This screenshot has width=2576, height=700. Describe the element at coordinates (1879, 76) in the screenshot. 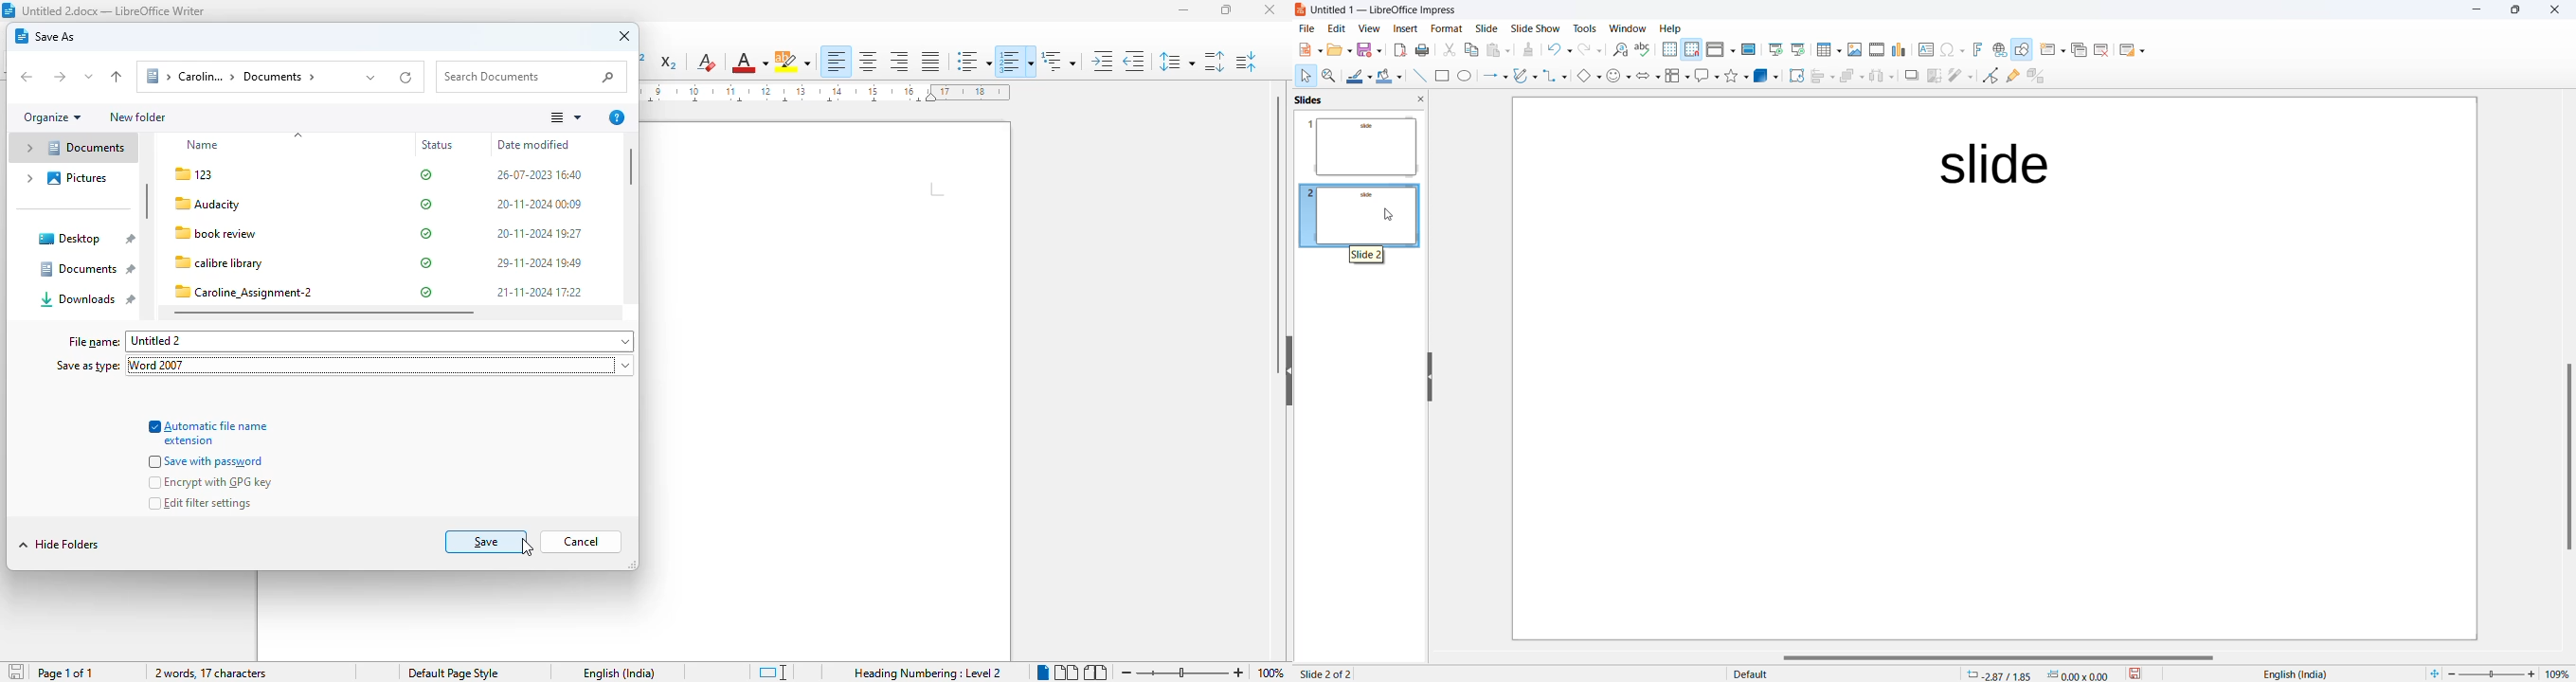

I see `Object distribution` at that location.